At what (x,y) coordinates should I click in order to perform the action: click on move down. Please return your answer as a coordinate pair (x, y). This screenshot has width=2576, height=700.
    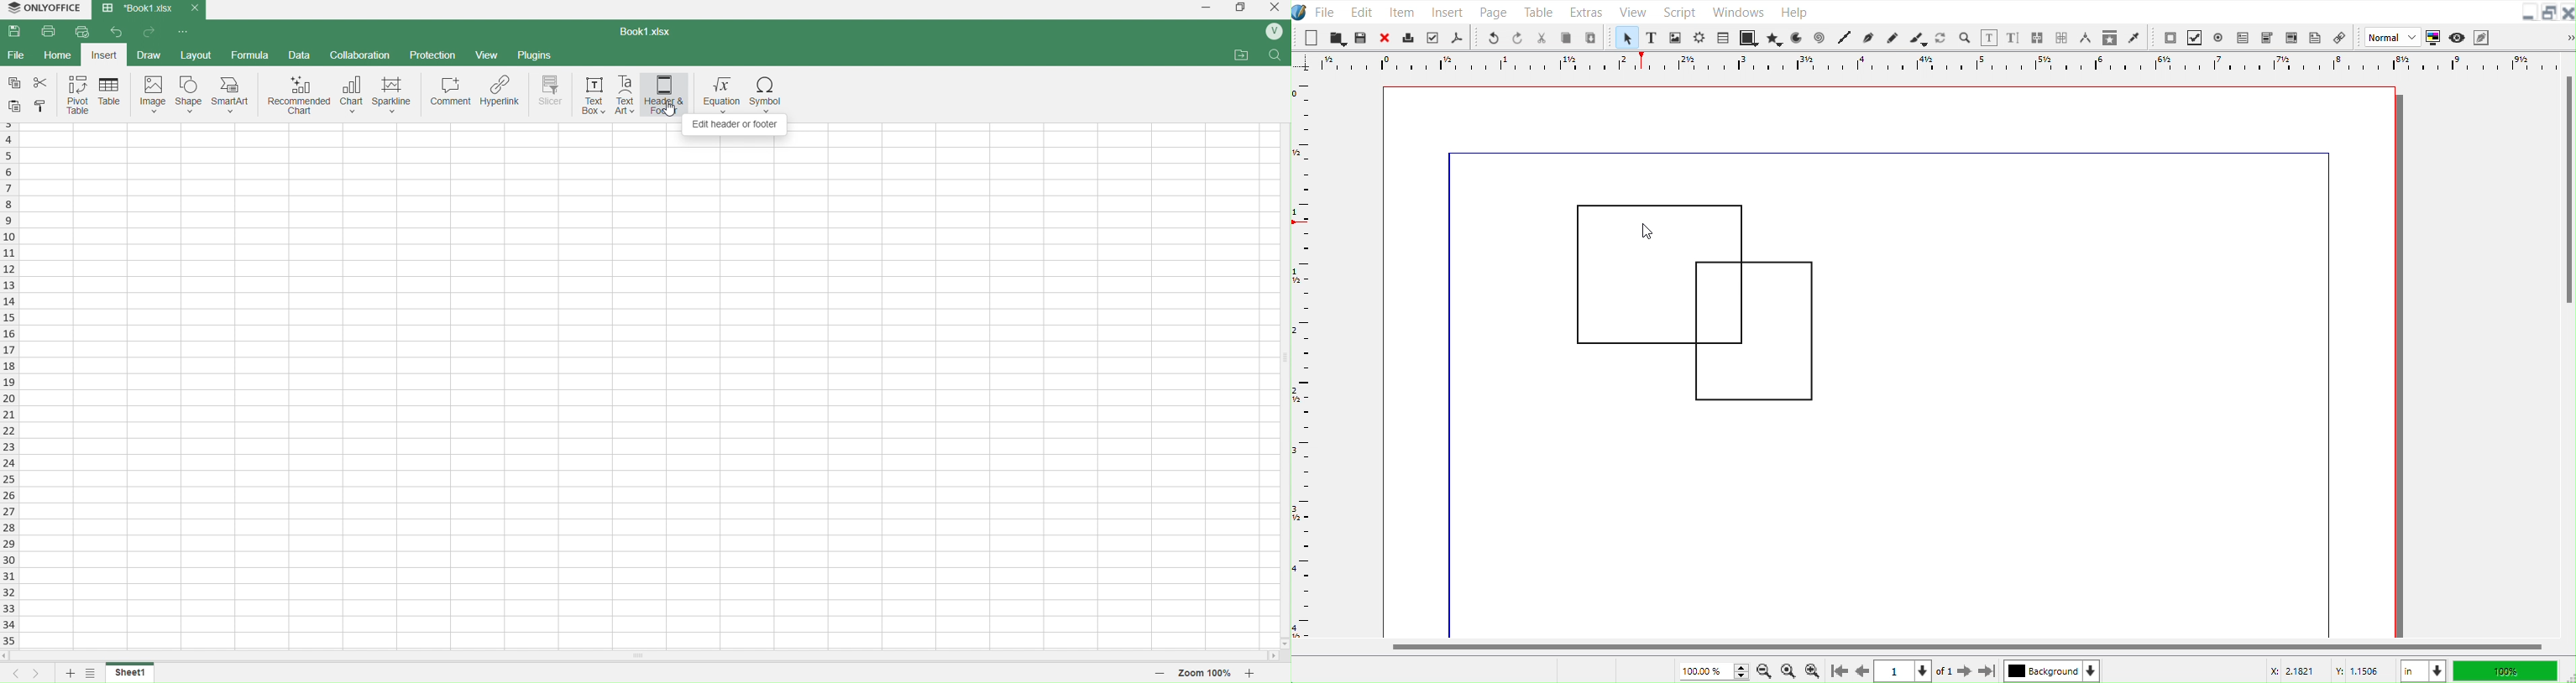
    Looking at the image, I should click on (1283, 643).